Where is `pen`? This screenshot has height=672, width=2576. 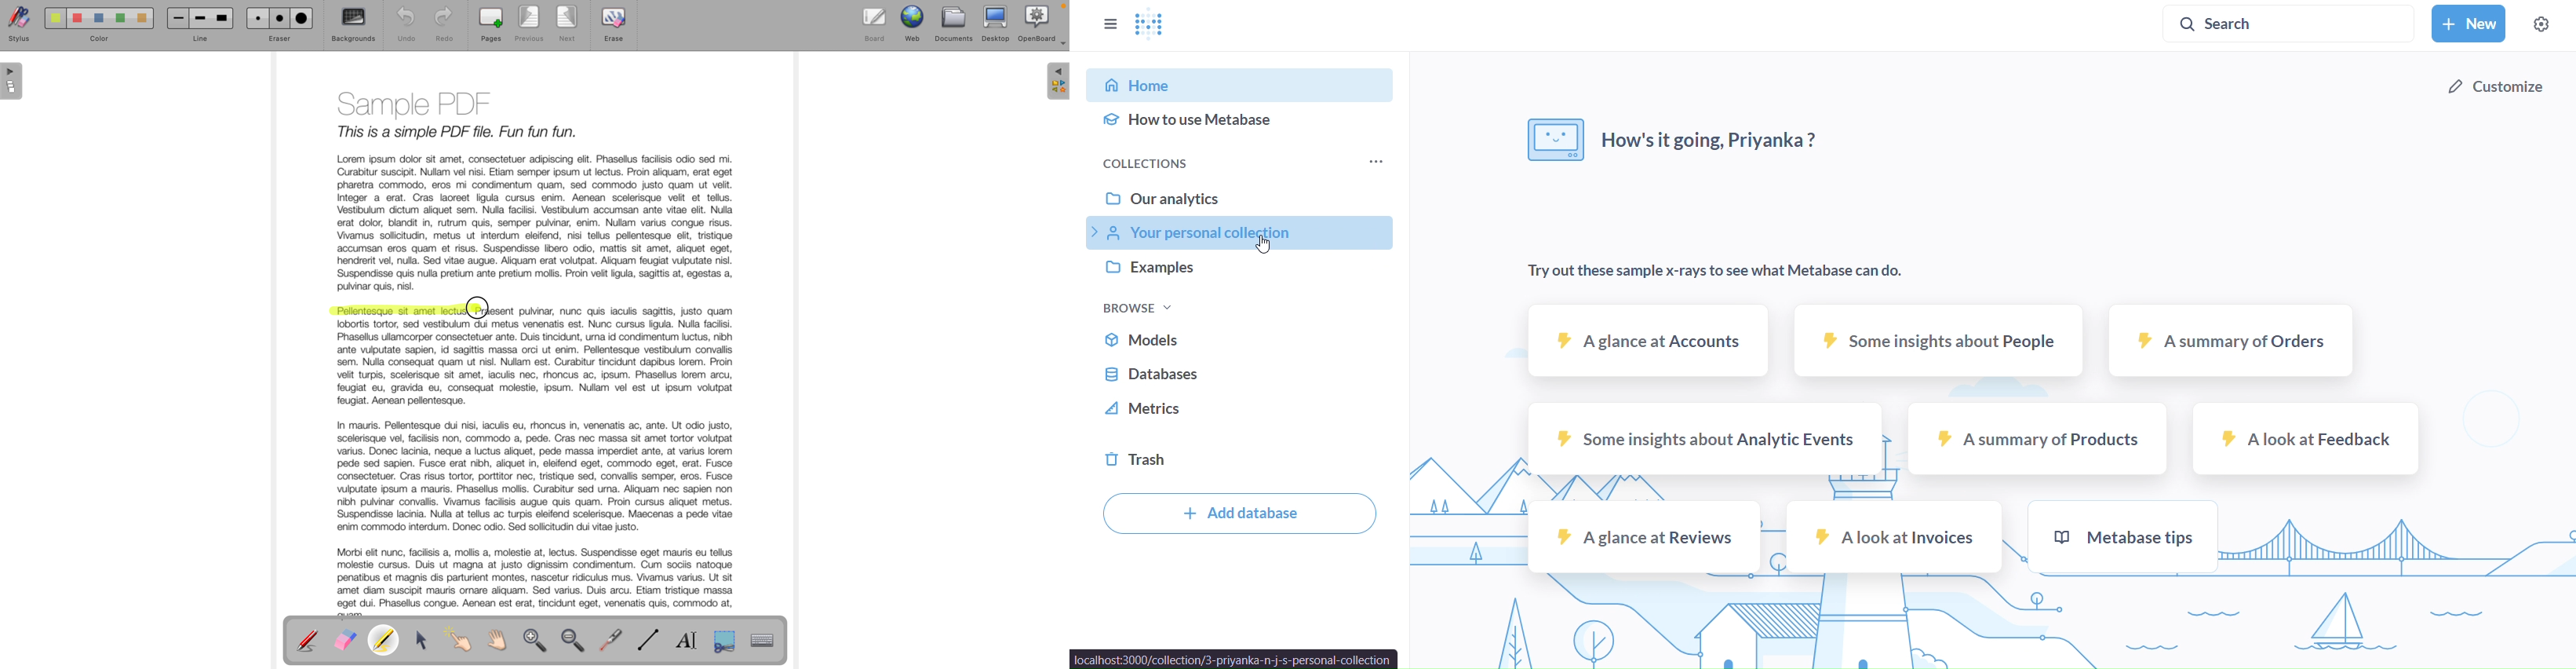 pen is located at coordinates (308, 640).